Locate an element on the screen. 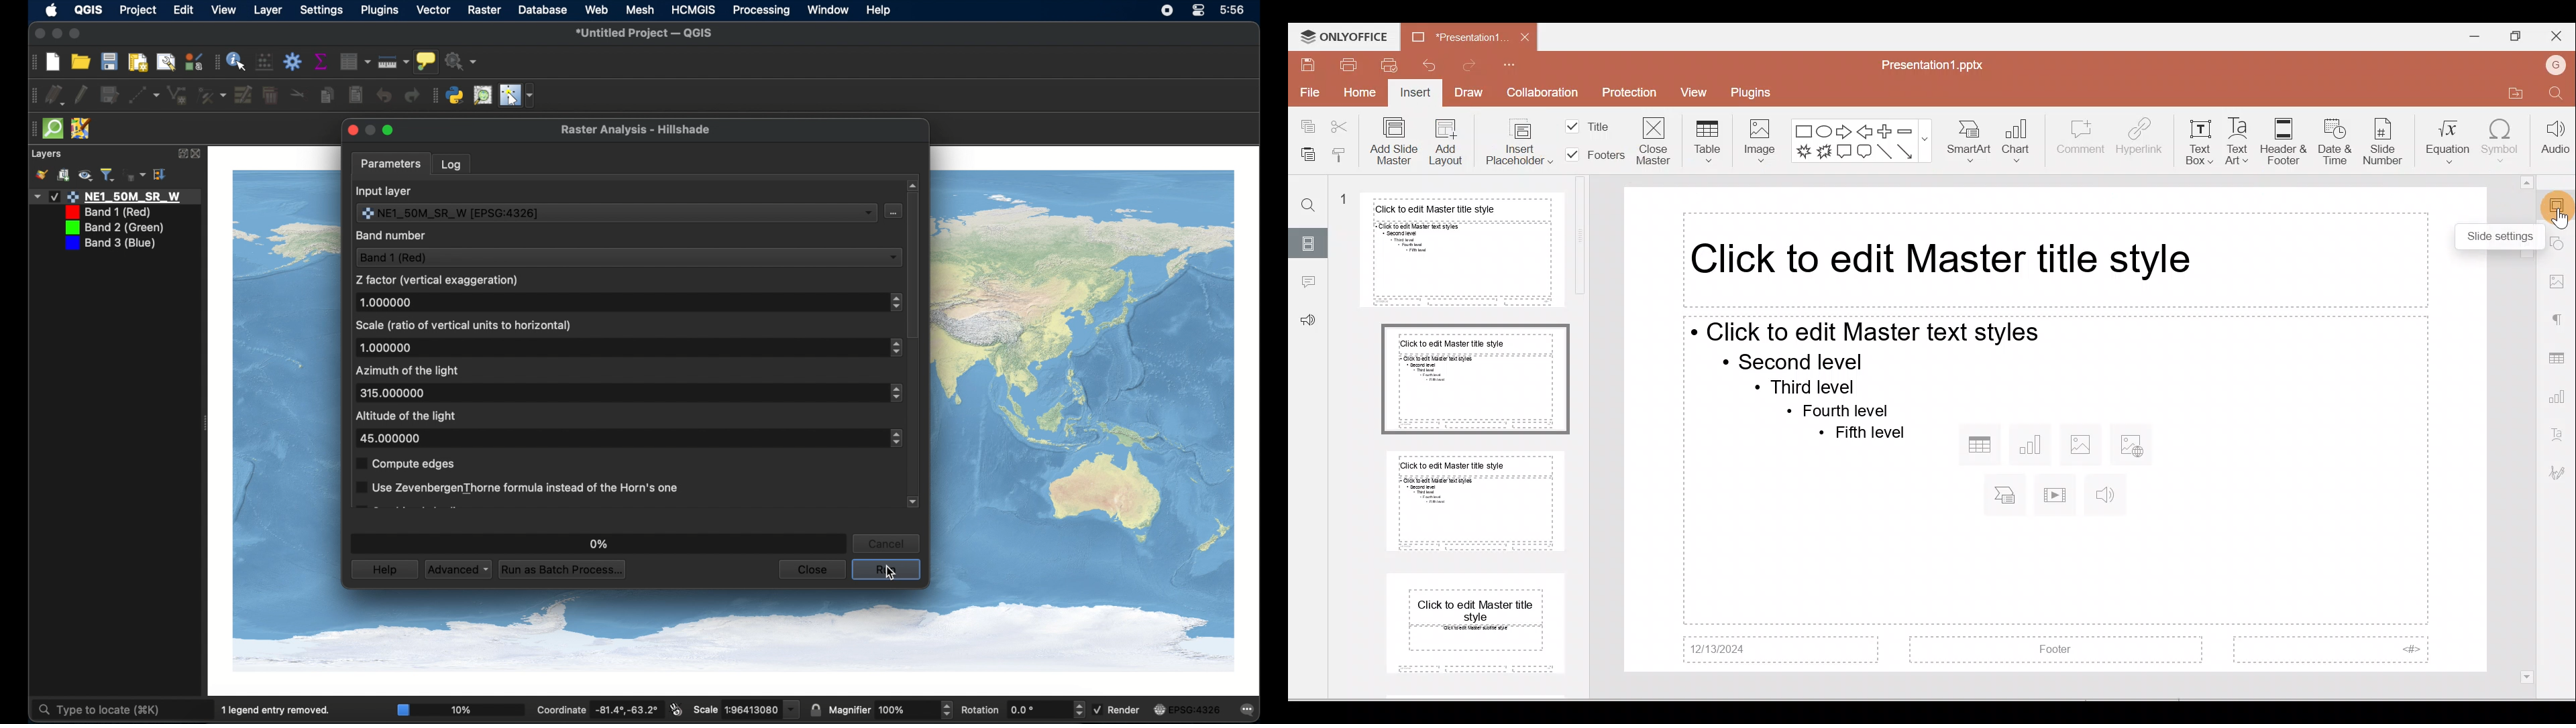 Image resolution: width=2576 pixels, height=728 pixels. Audio is located at coordinates (2555, 141).